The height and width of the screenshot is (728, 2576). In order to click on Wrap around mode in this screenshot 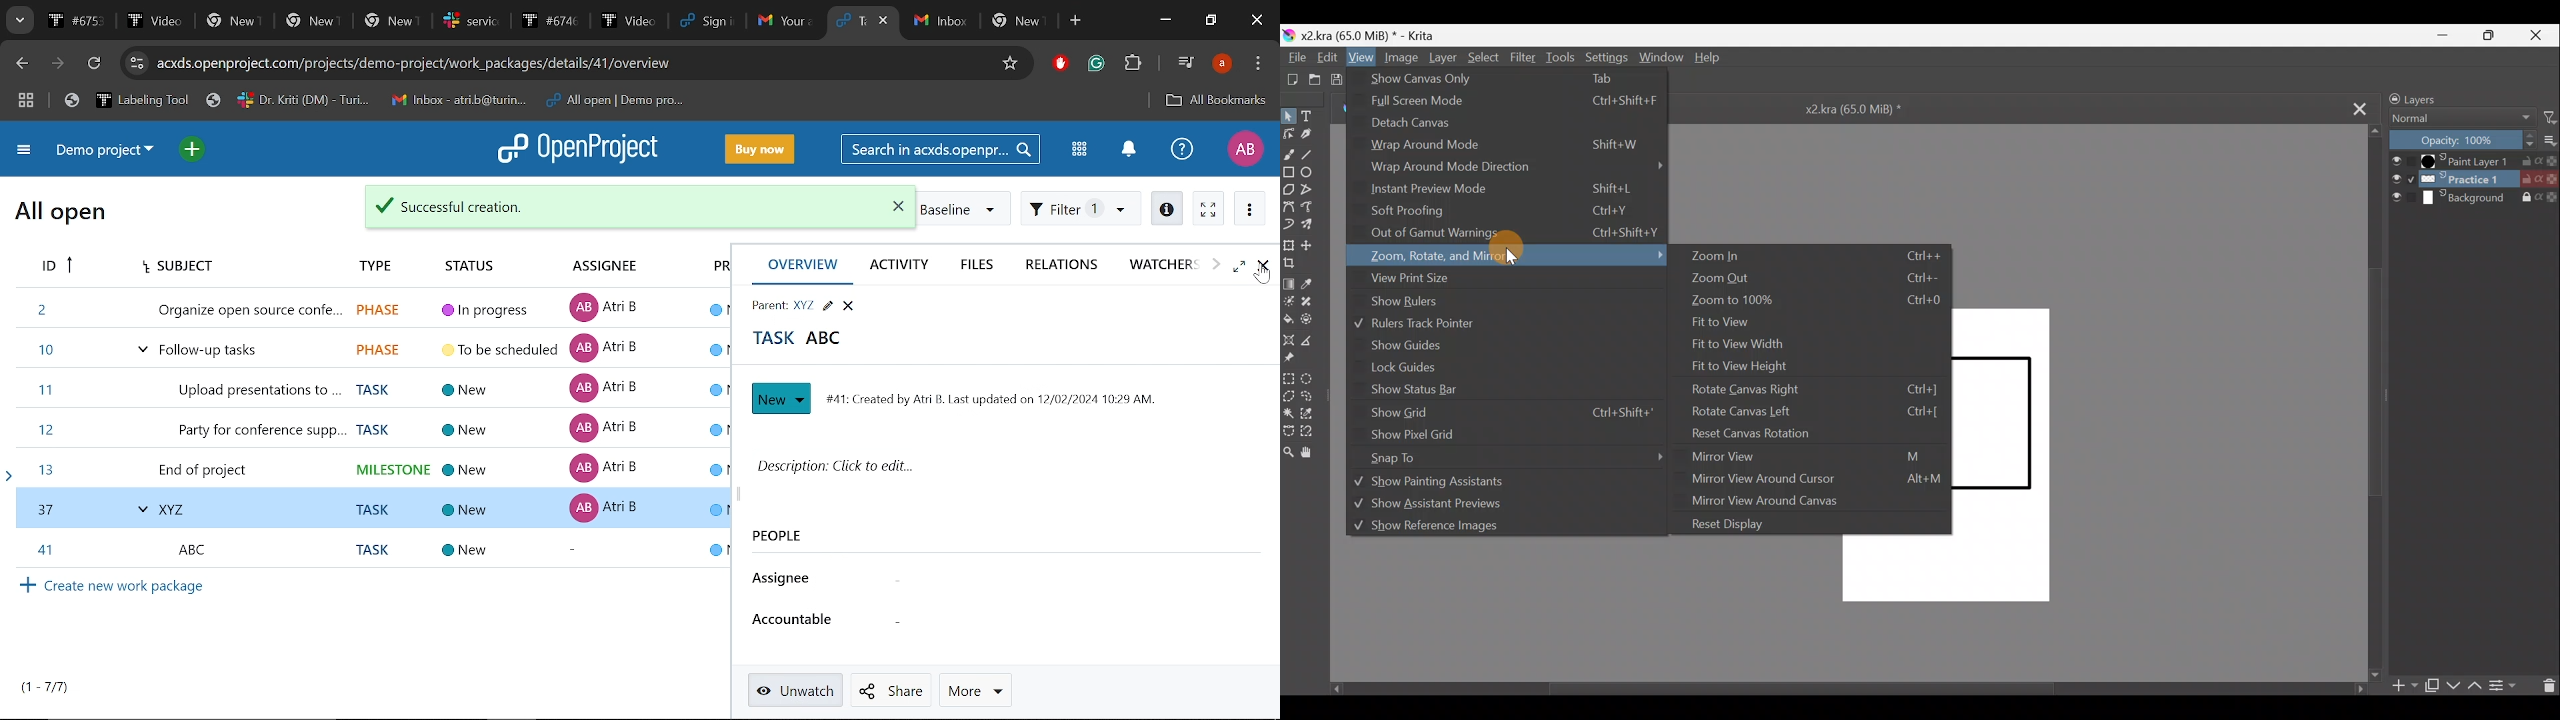, I will do `click(1505, 147)`.